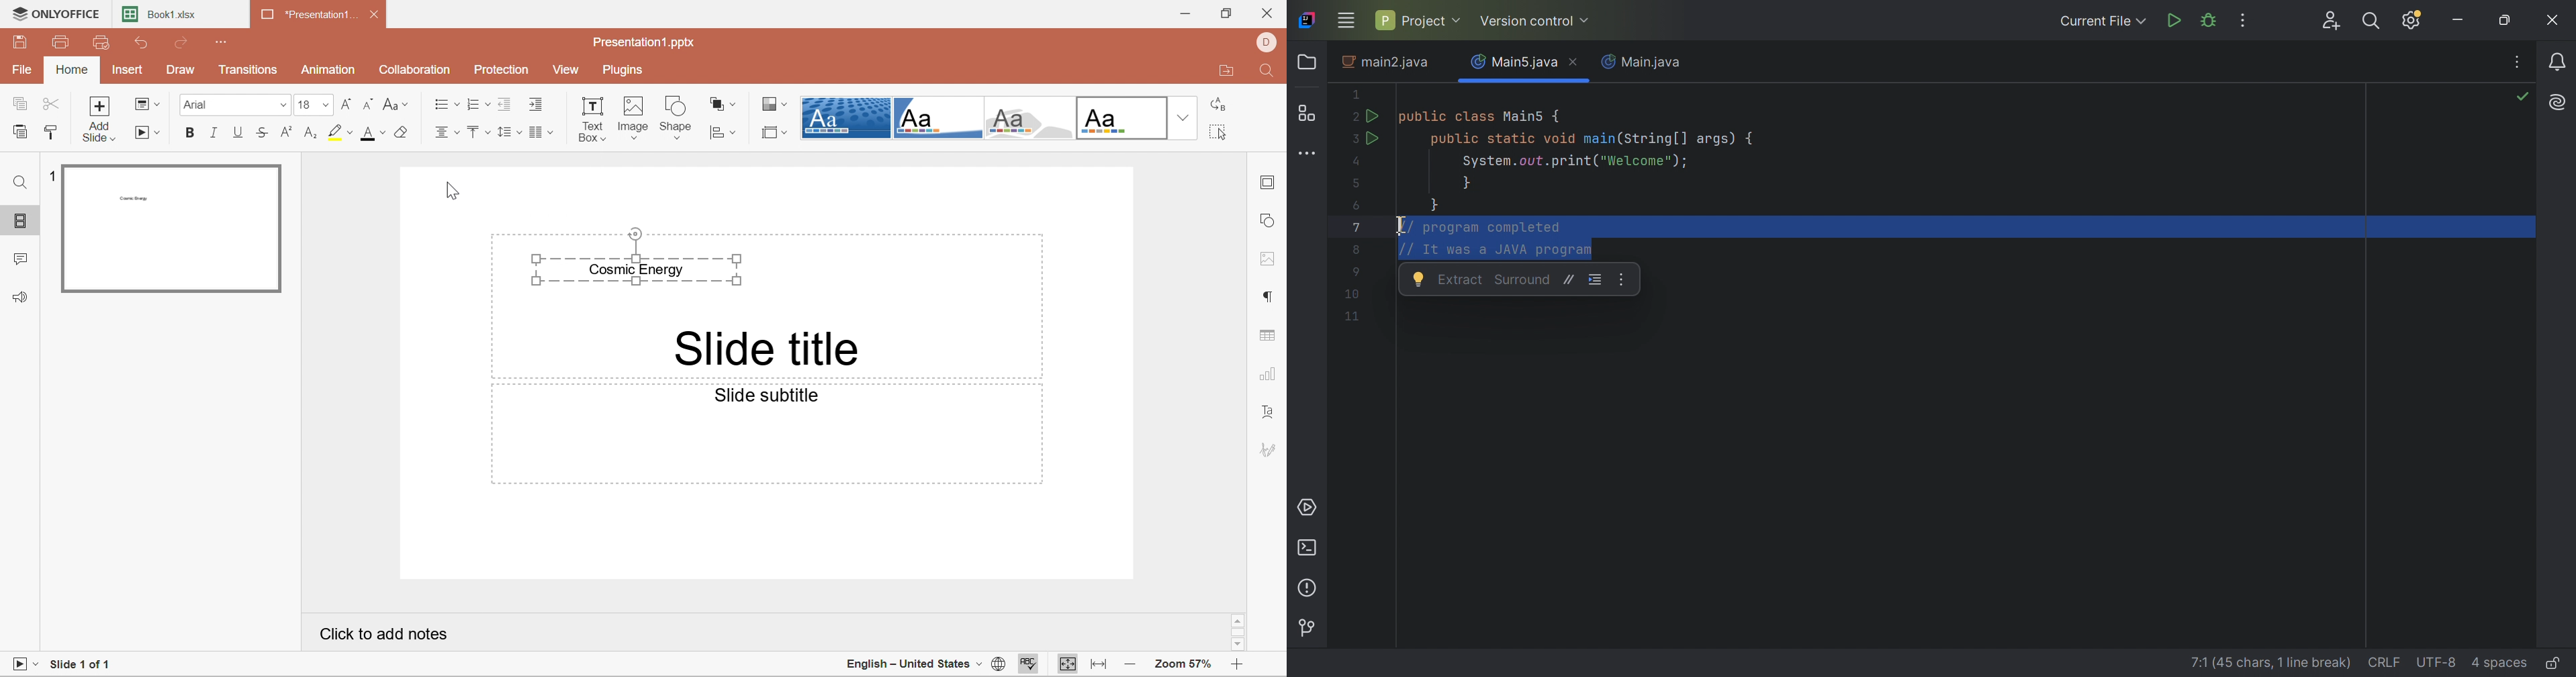 The width and height of the screenshot is (2576, 700). I want to click on Fit to width, so click(1100, 663).